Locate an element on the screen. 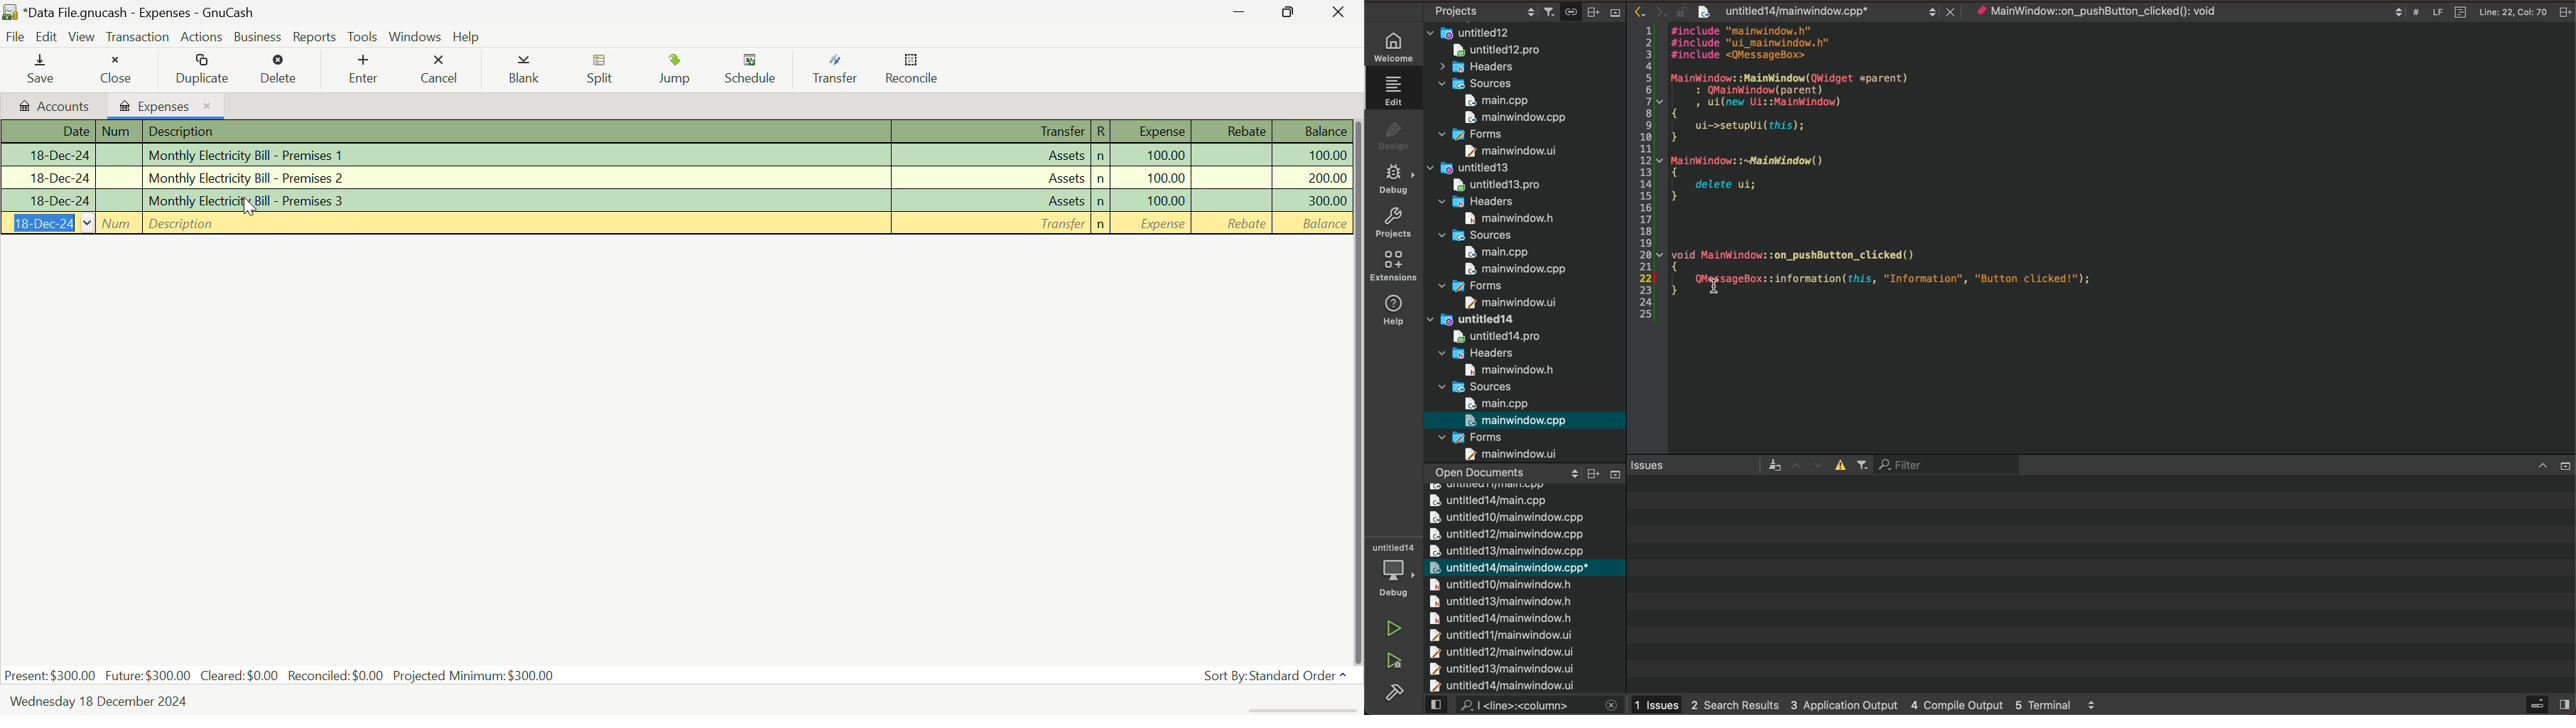 The image size is (2576, 728). Split is located at coordinates (600, 71).